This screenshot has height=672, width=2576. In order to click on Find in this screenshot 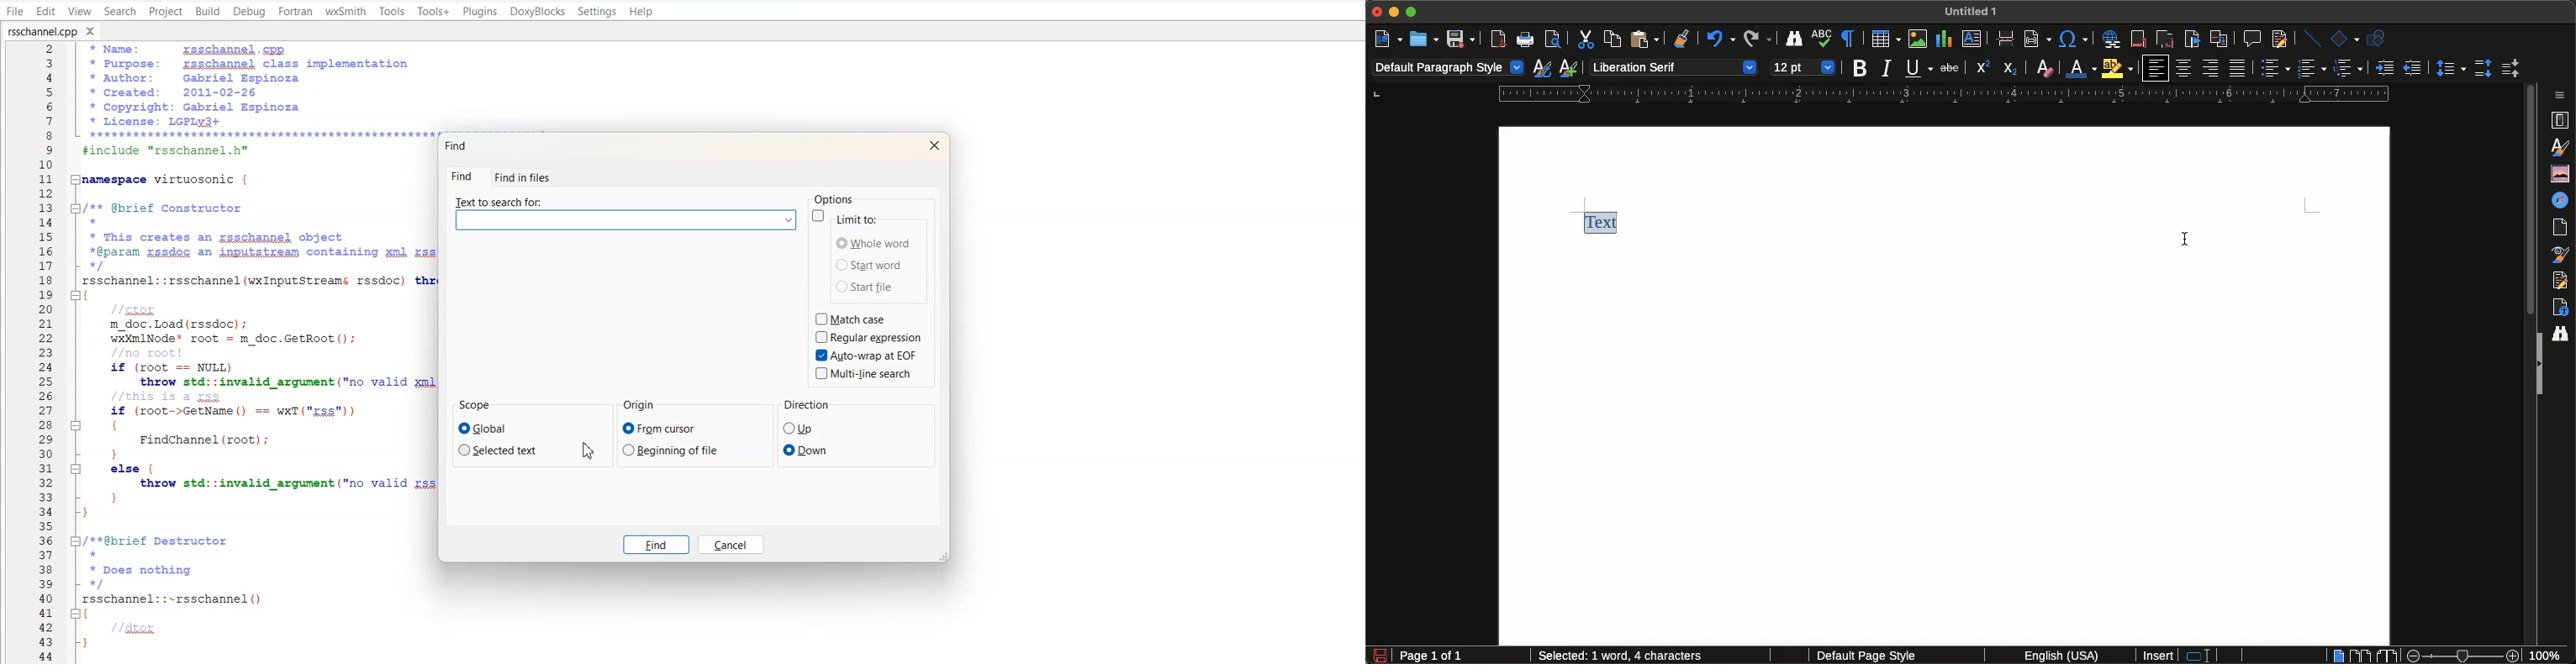, I will do `click(458, 146)`.